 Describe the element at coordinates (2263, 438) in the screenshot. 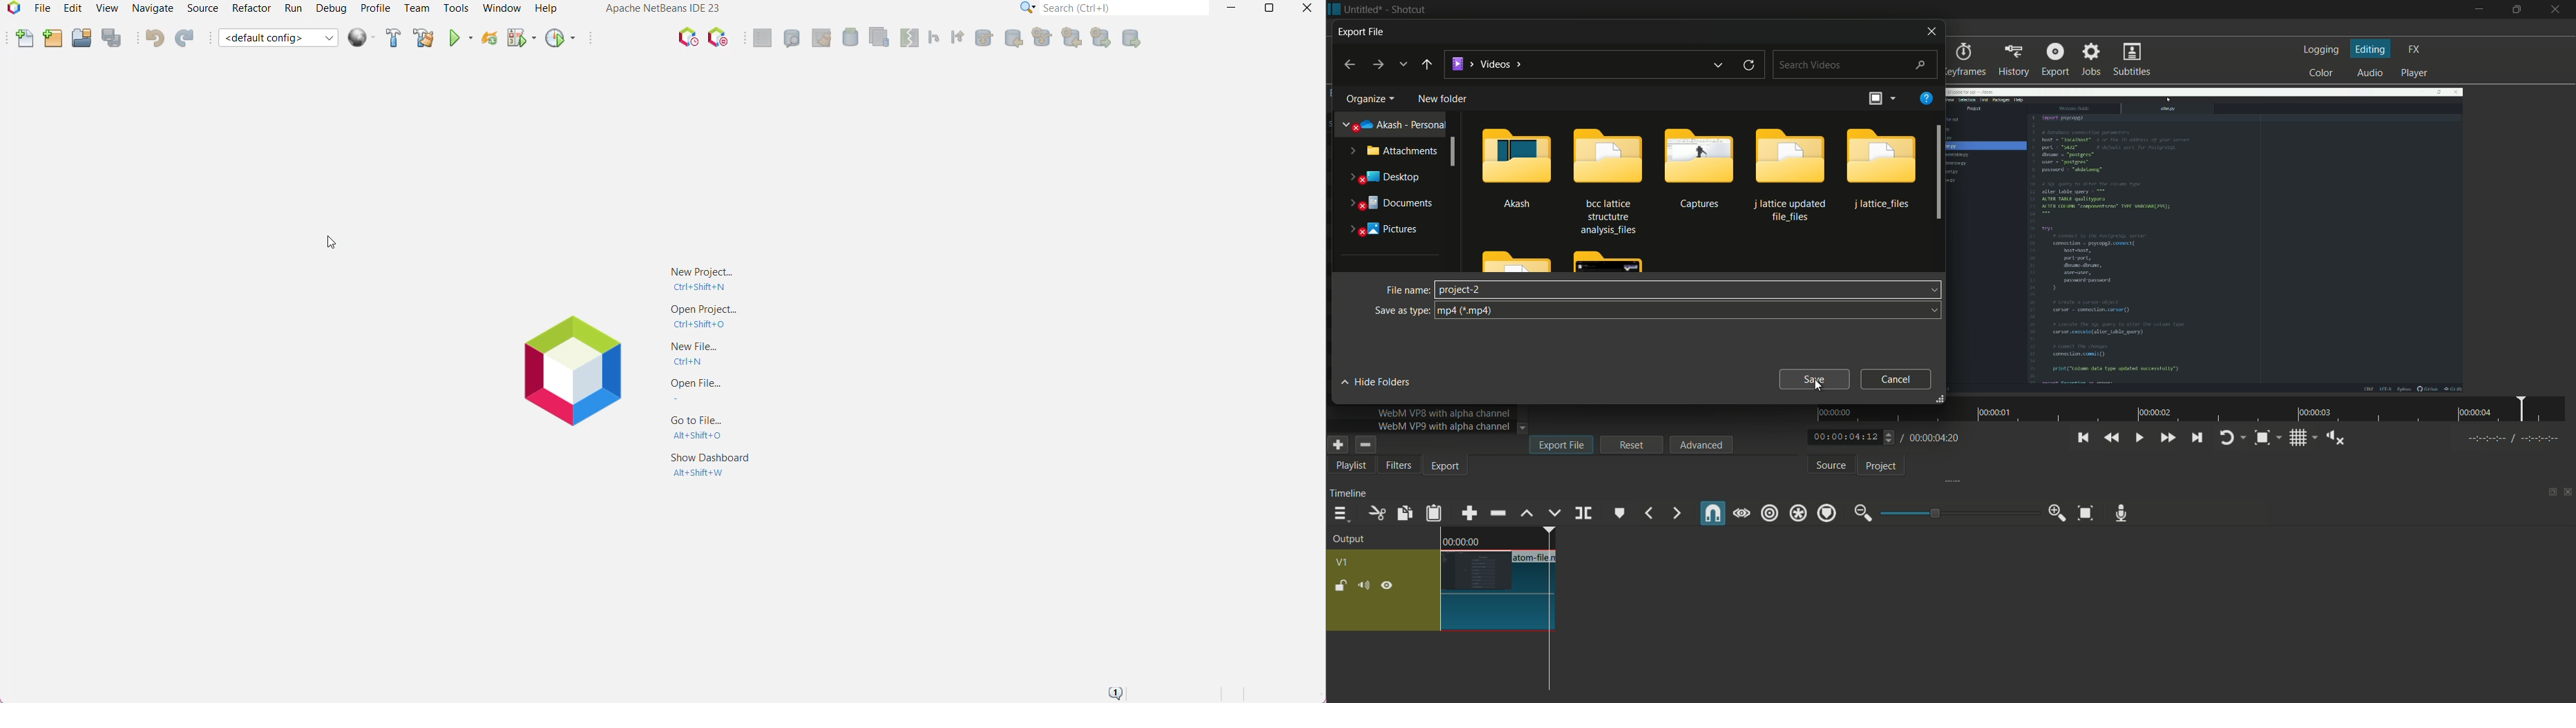

I see `toggle zoom` at that location.